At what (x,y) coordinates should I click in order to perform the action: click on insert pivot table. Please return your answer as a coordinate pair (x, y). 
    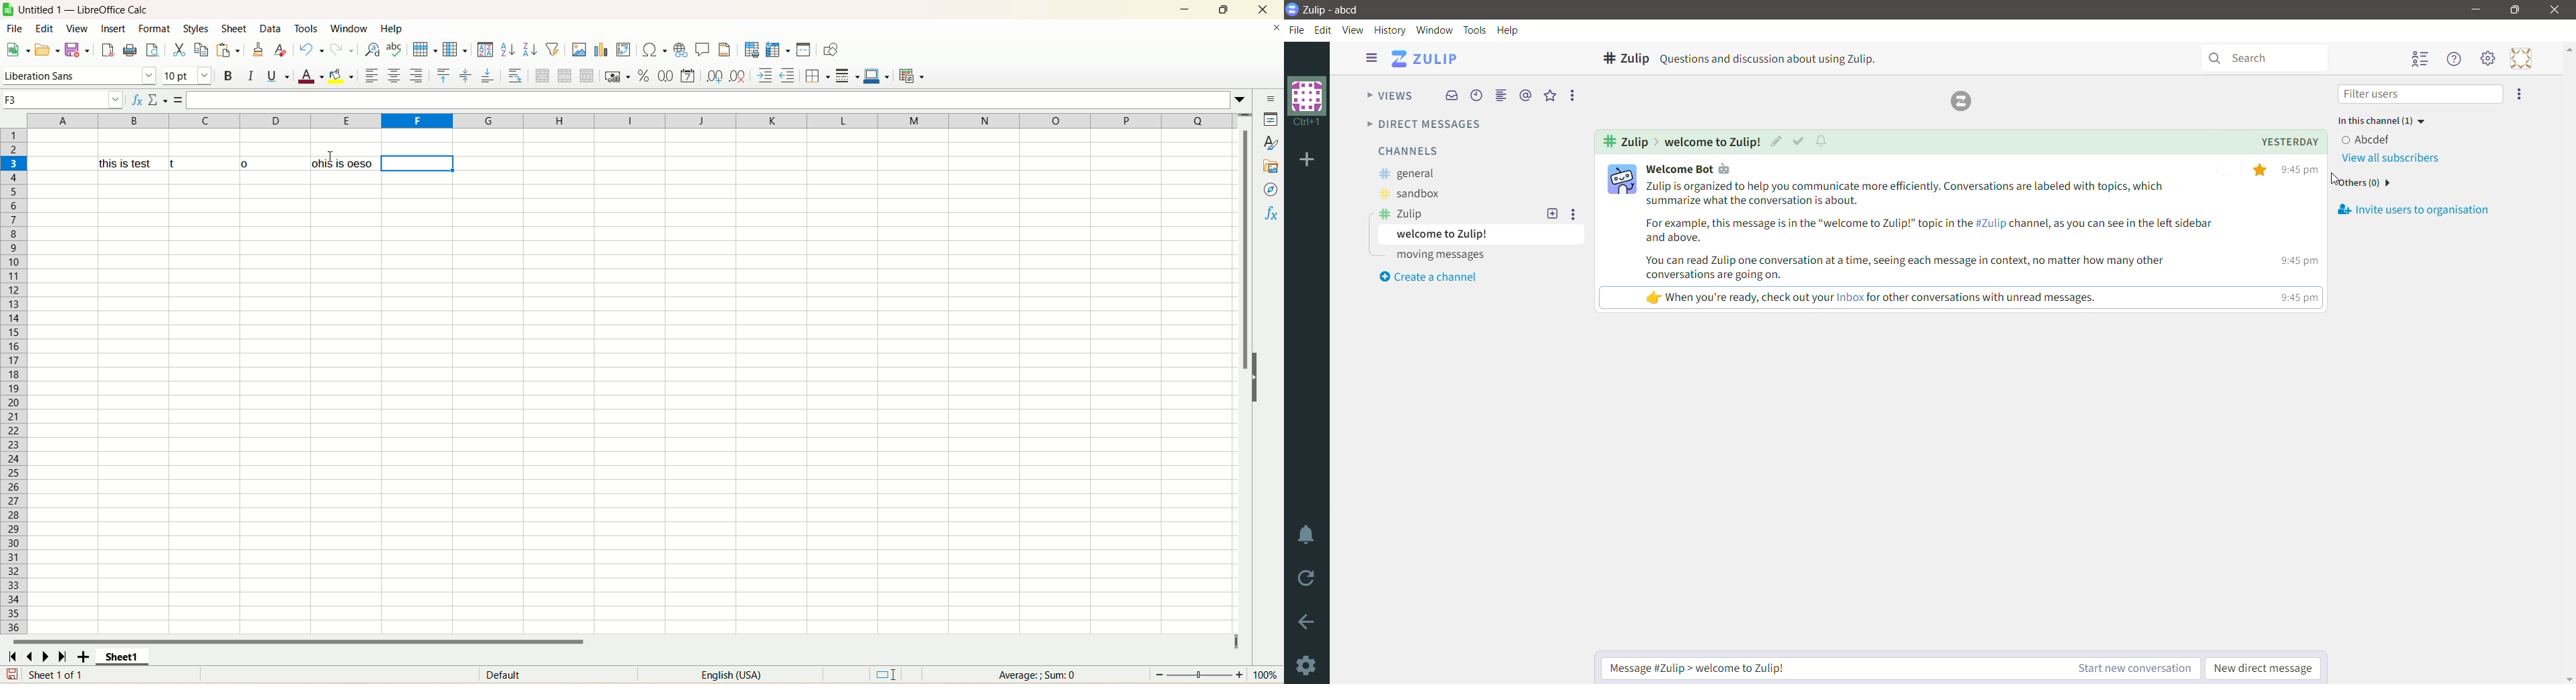
    Looking at the image, I should click on (624, 50).